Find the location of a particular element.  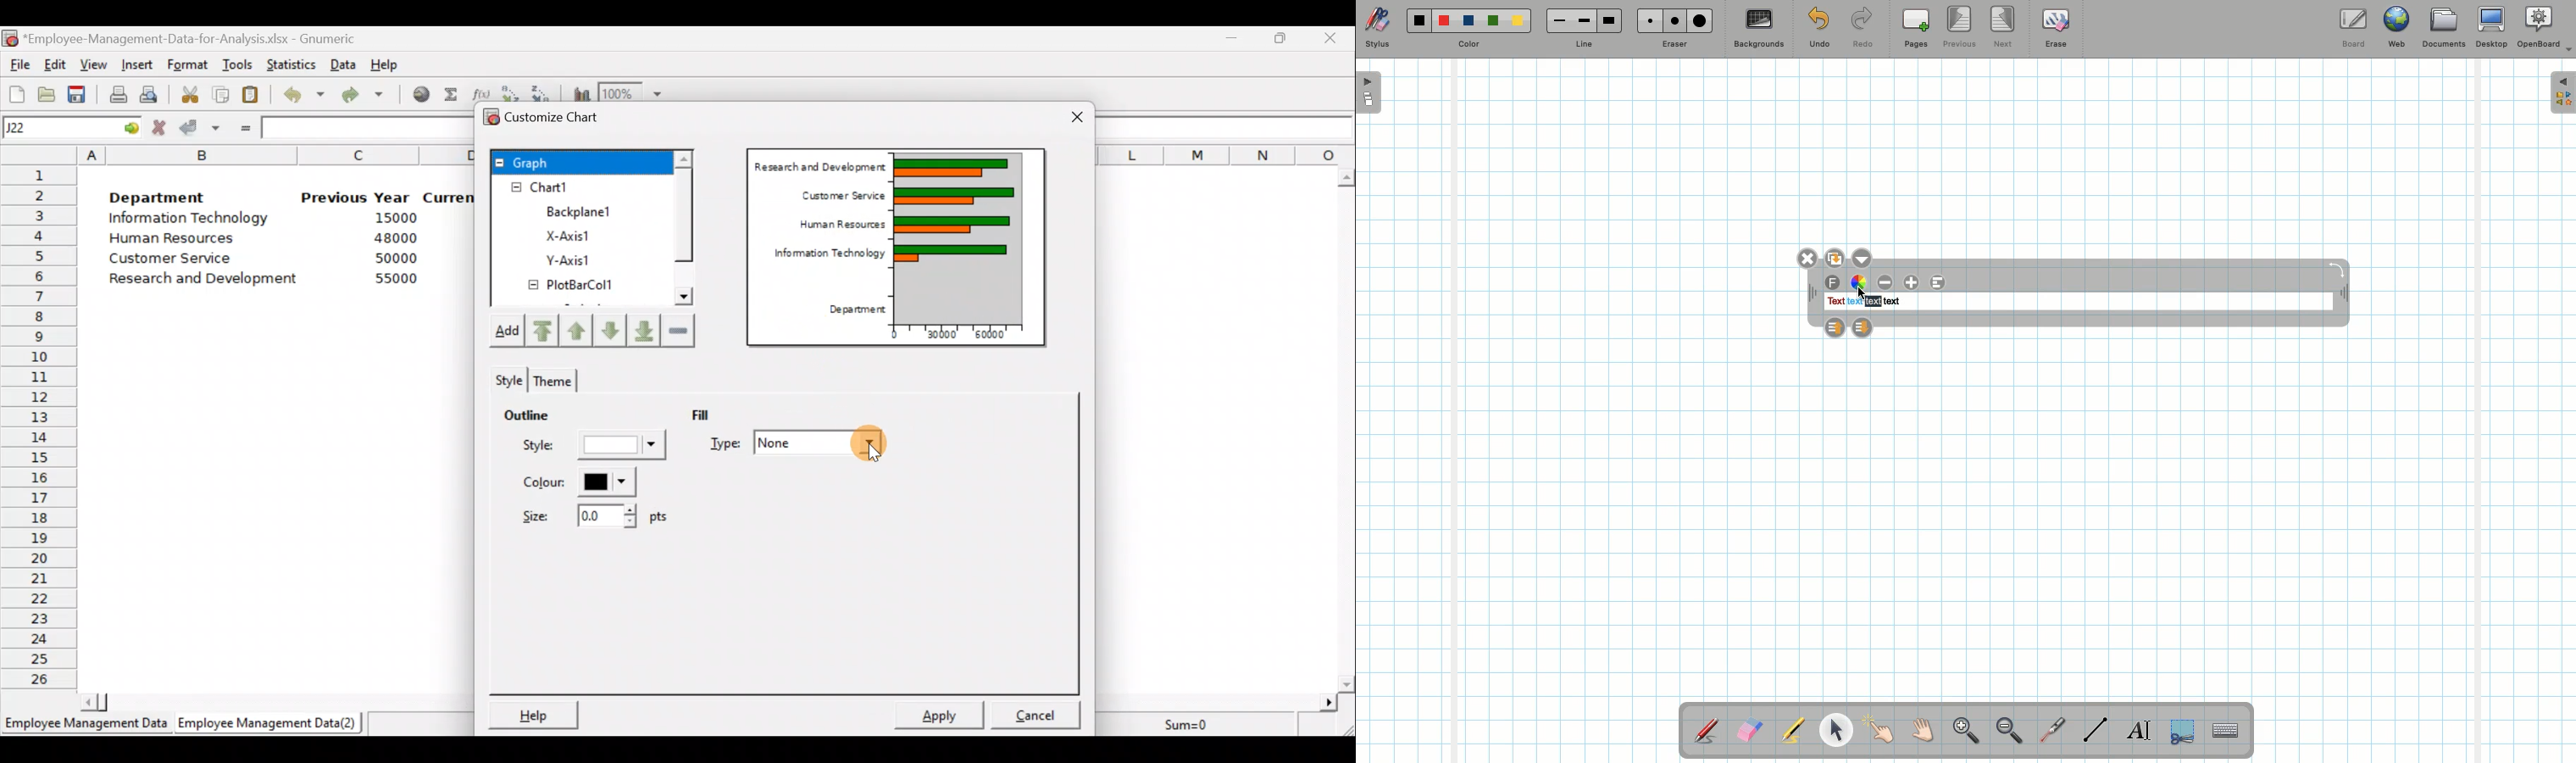

Erase is located at coordinates (2055, 27).